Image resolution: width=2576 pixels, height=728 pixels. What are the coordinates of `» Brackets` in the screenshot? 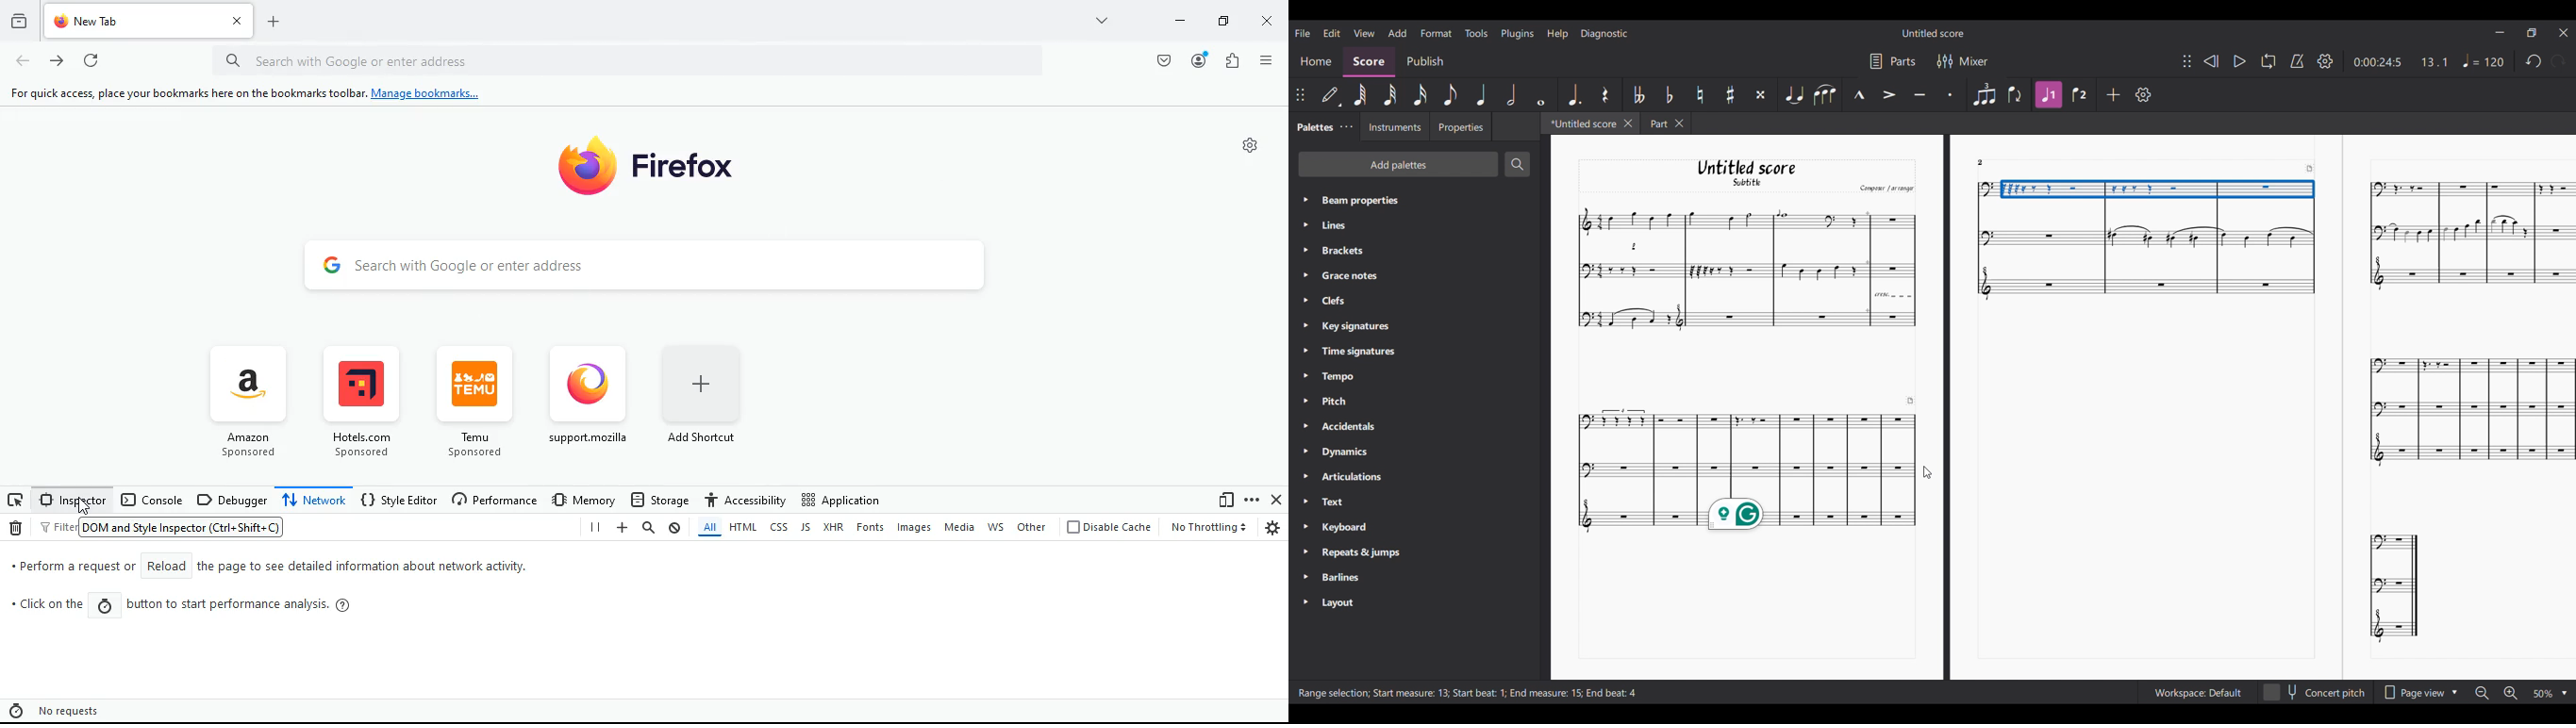 It's located at (1340, 252).